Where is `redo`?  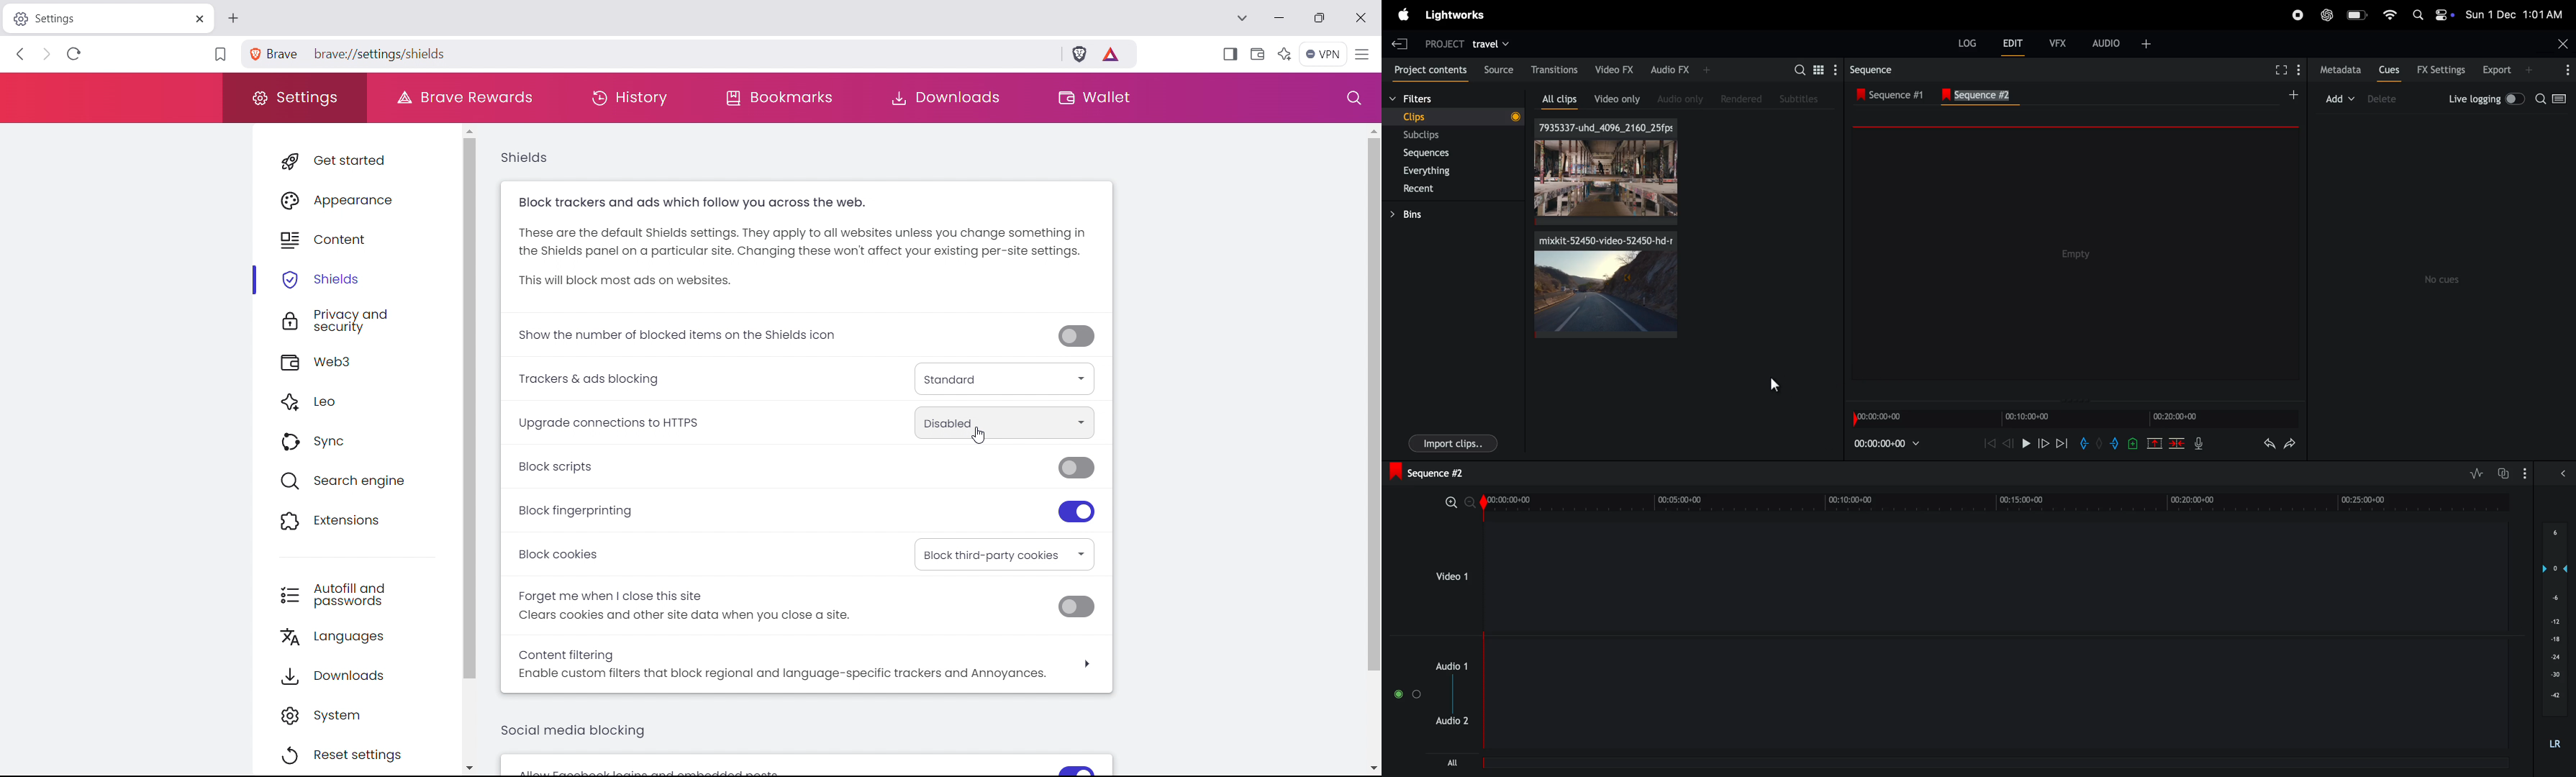
redo is located at coordinates (2291, 444).